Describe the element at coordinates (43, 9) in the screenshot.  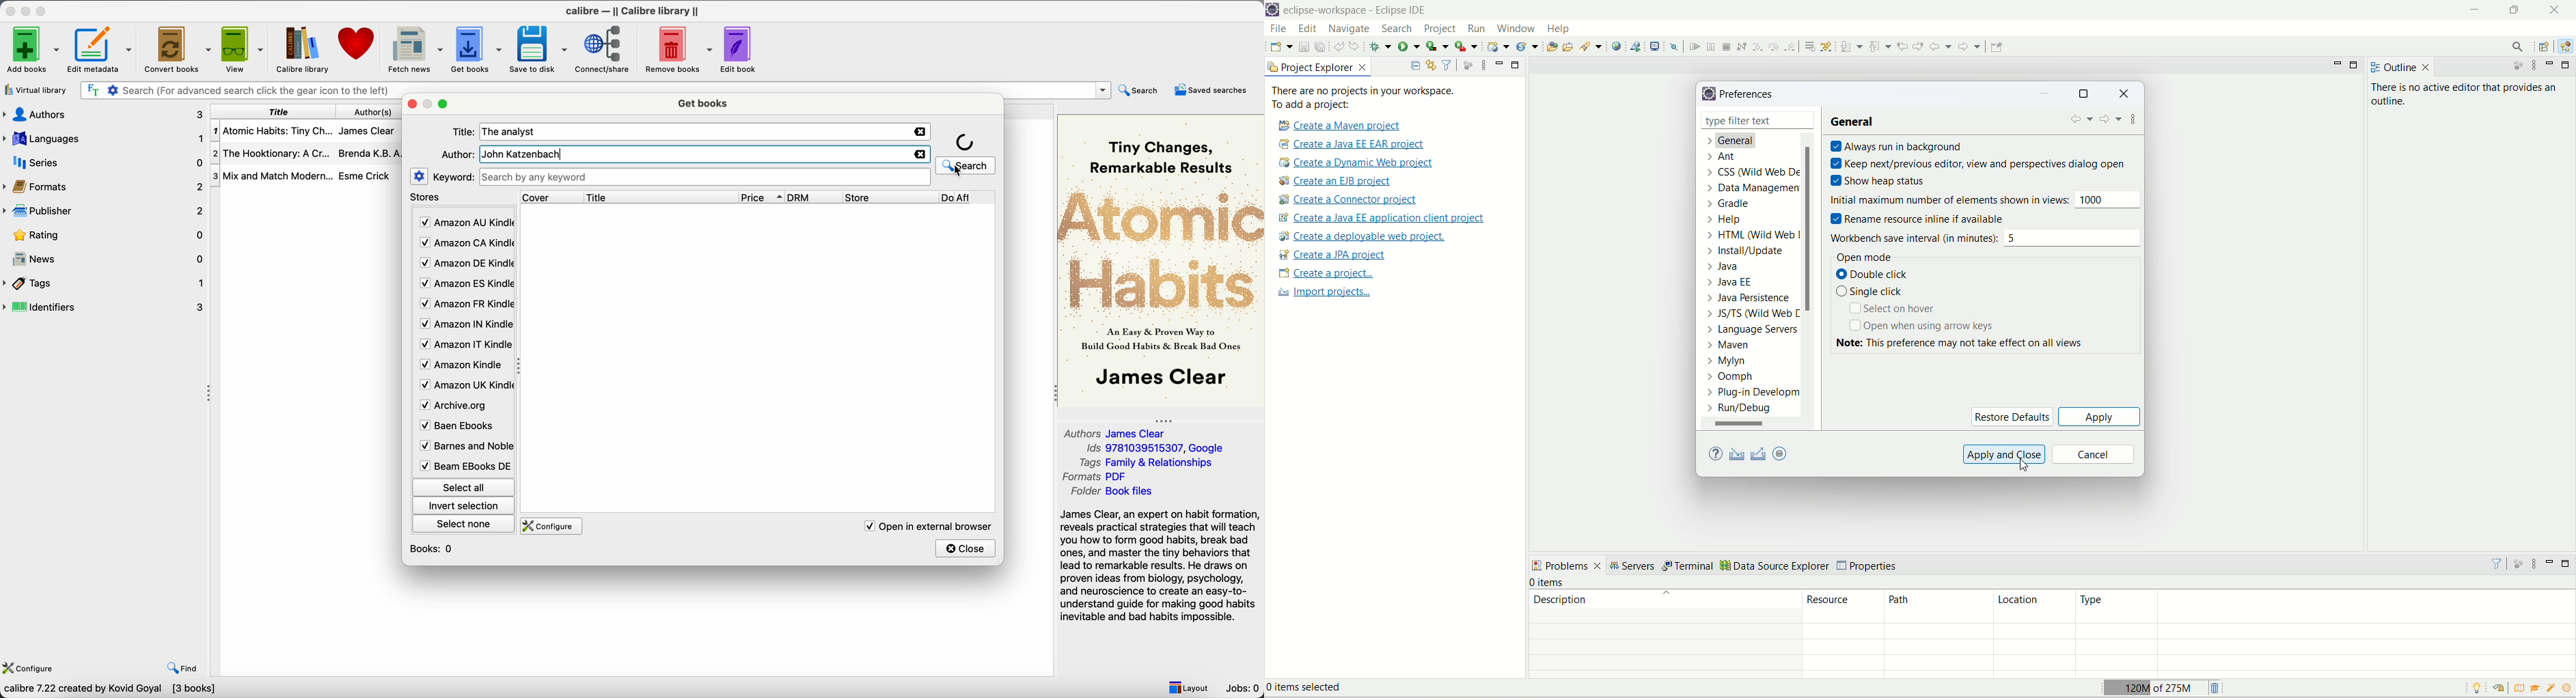
I see `maximize` at that location.